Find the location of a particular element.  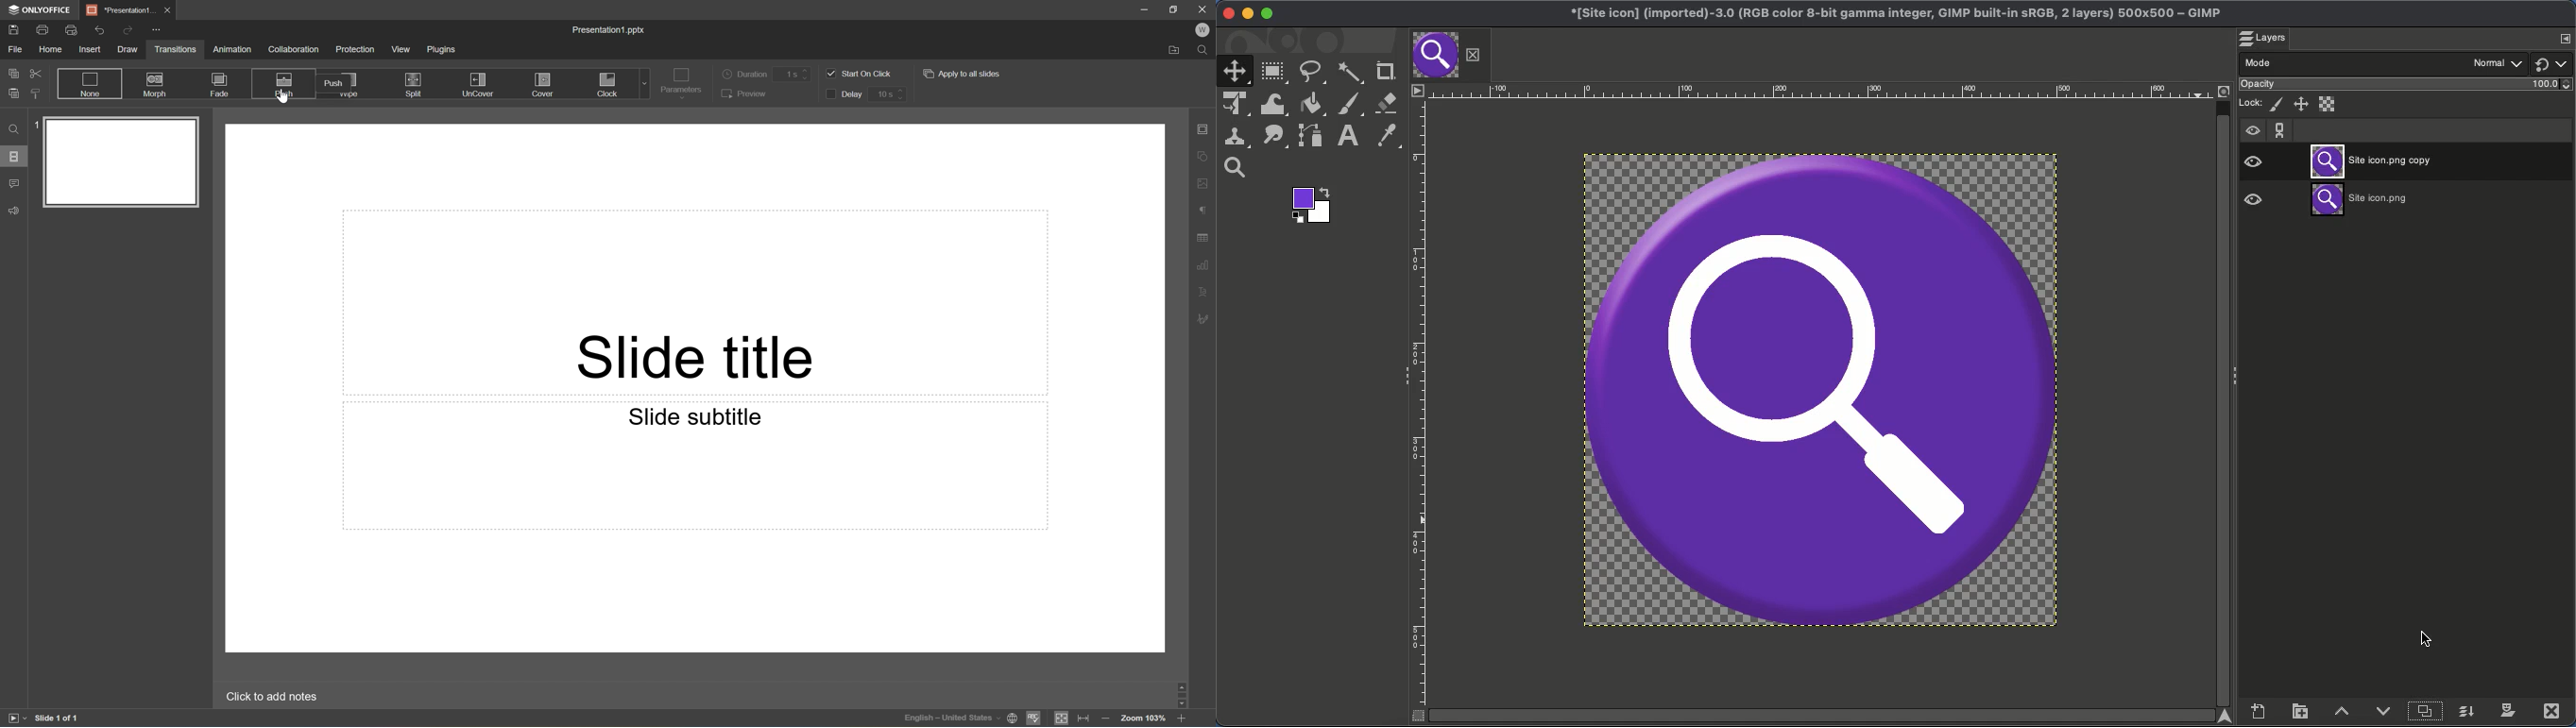

Delay is located at coordinates (842, 95).